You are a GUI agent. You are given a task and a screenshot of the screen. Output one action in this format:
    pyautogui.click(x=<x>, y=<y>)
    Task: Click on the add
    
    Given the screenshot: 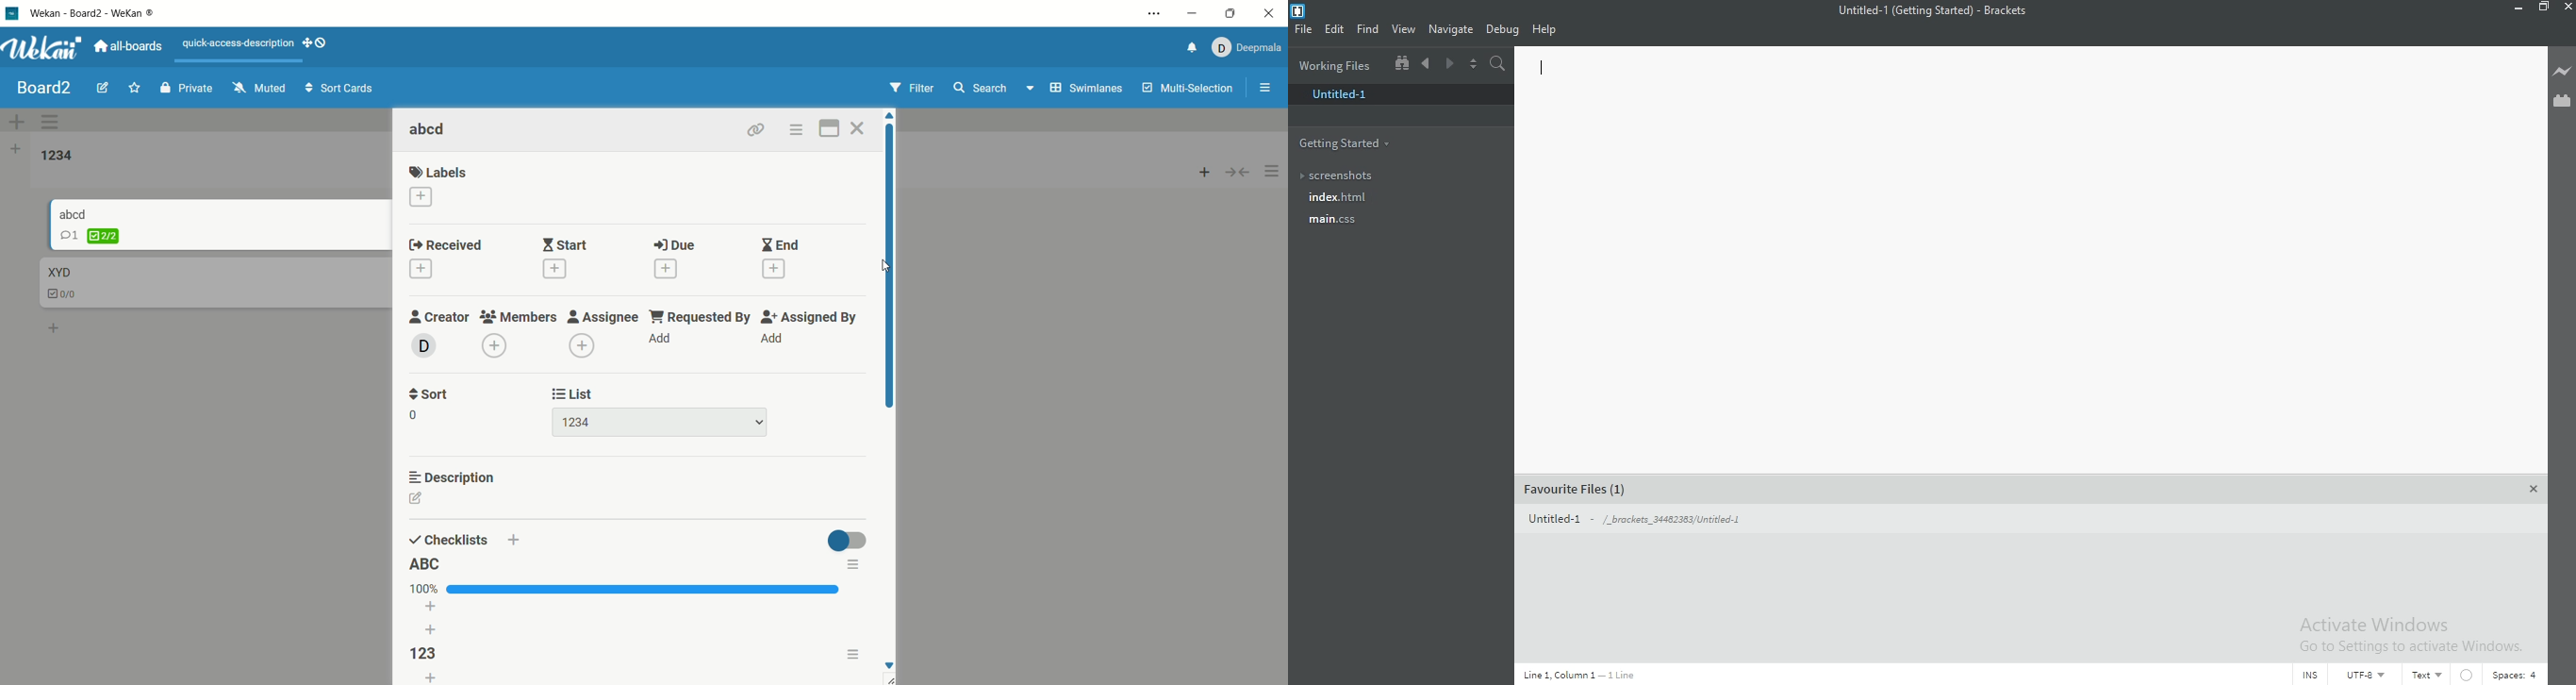 What is the action you would take?
    pyautogui.click(x=495, y=345)
    